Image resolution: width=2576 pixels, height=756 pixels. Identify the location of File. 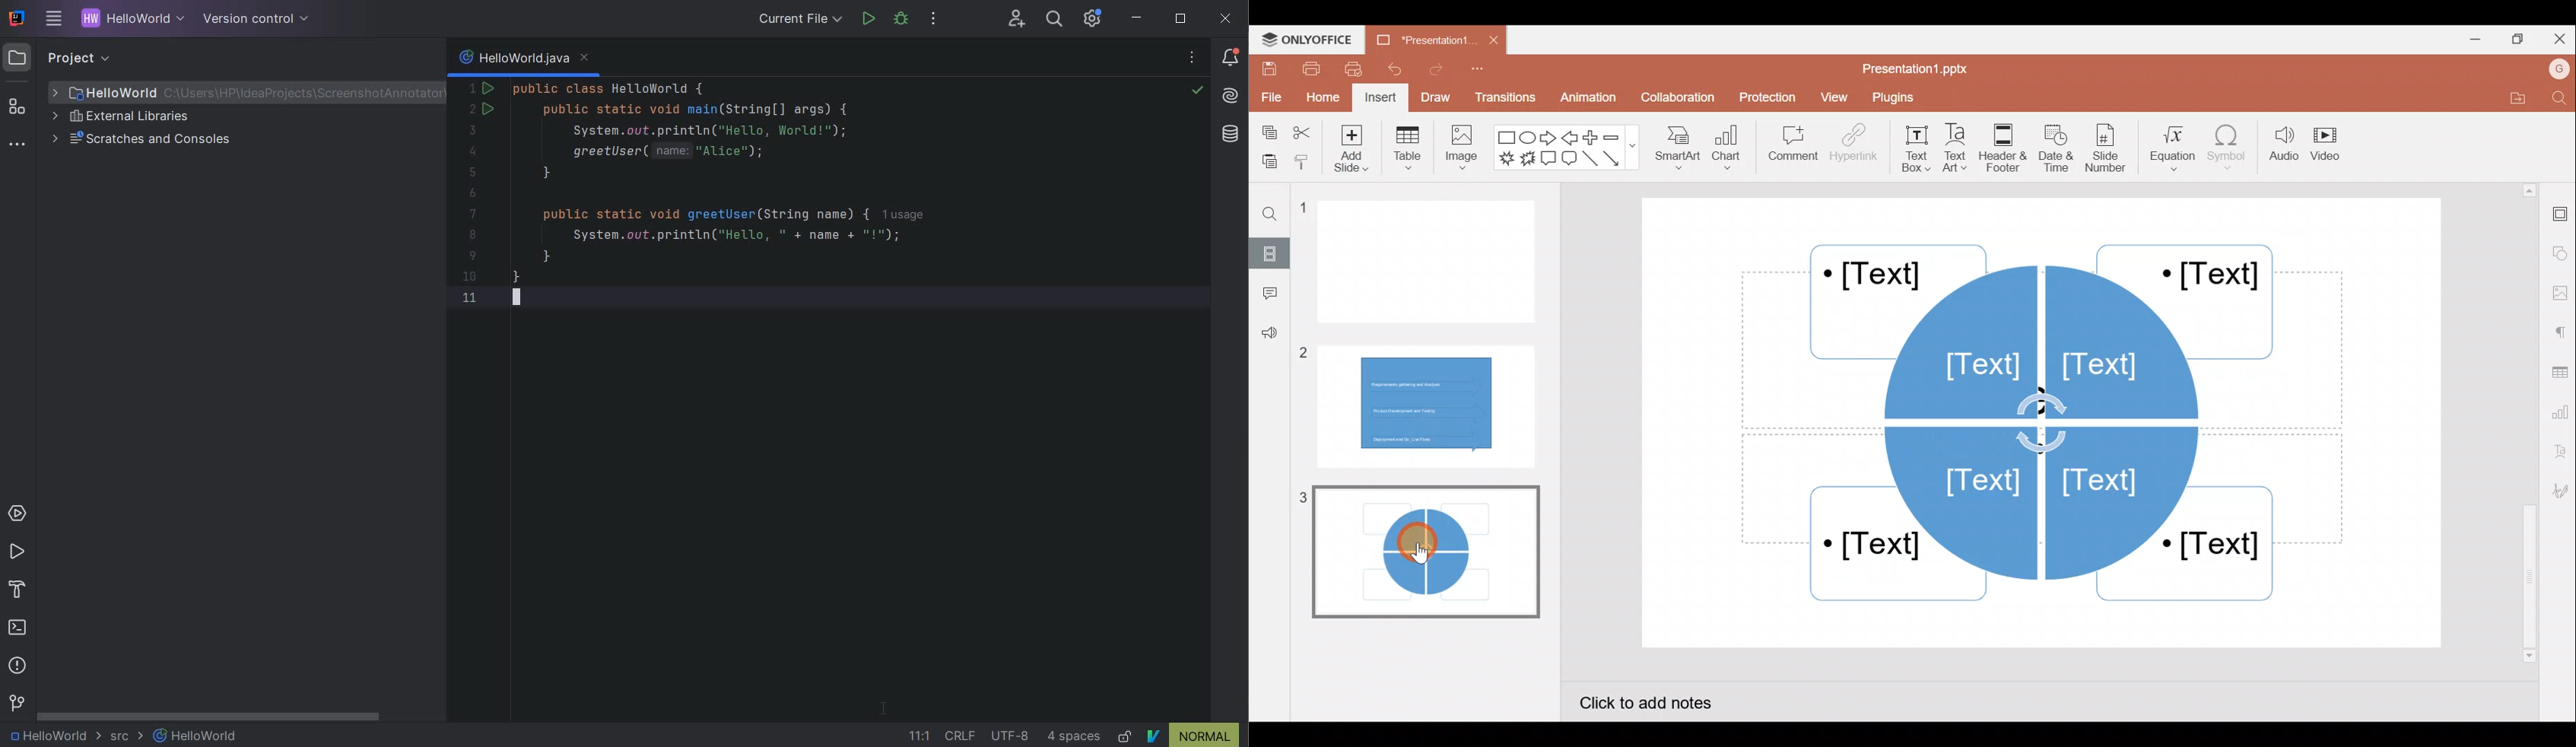
(1270, 97).